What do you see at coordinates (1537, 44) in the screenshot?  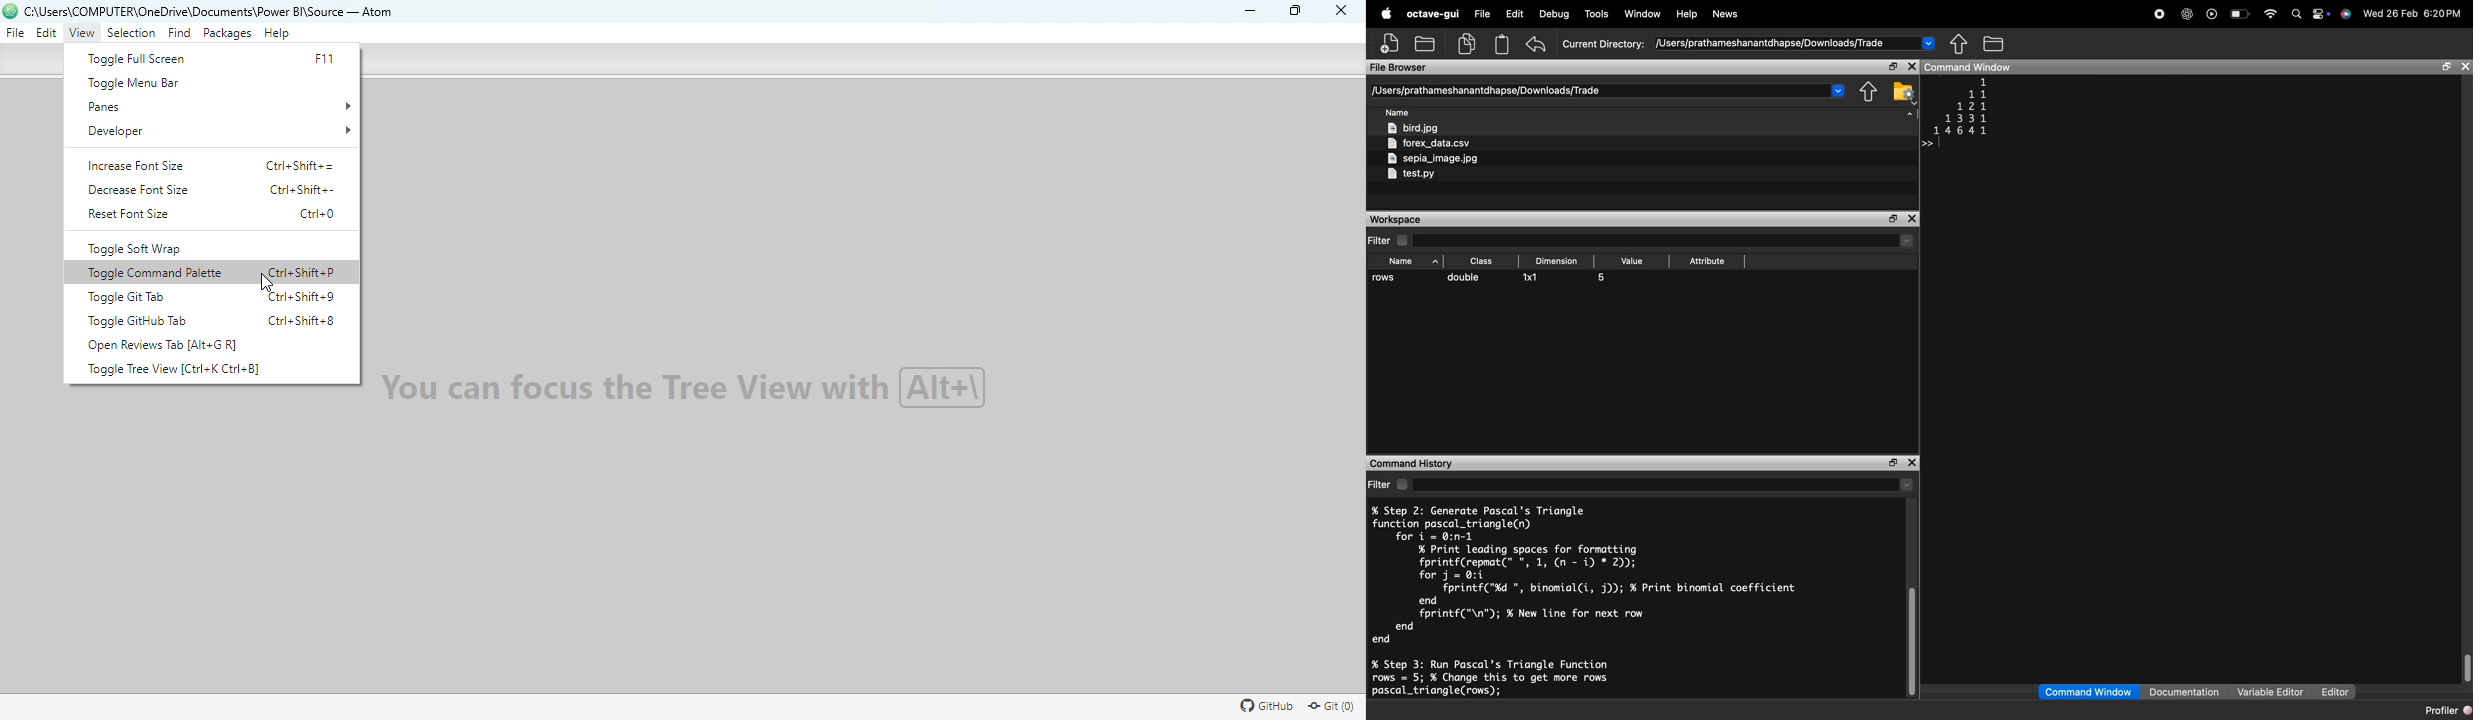 I see `undo` at bounding box center [1537, 44].